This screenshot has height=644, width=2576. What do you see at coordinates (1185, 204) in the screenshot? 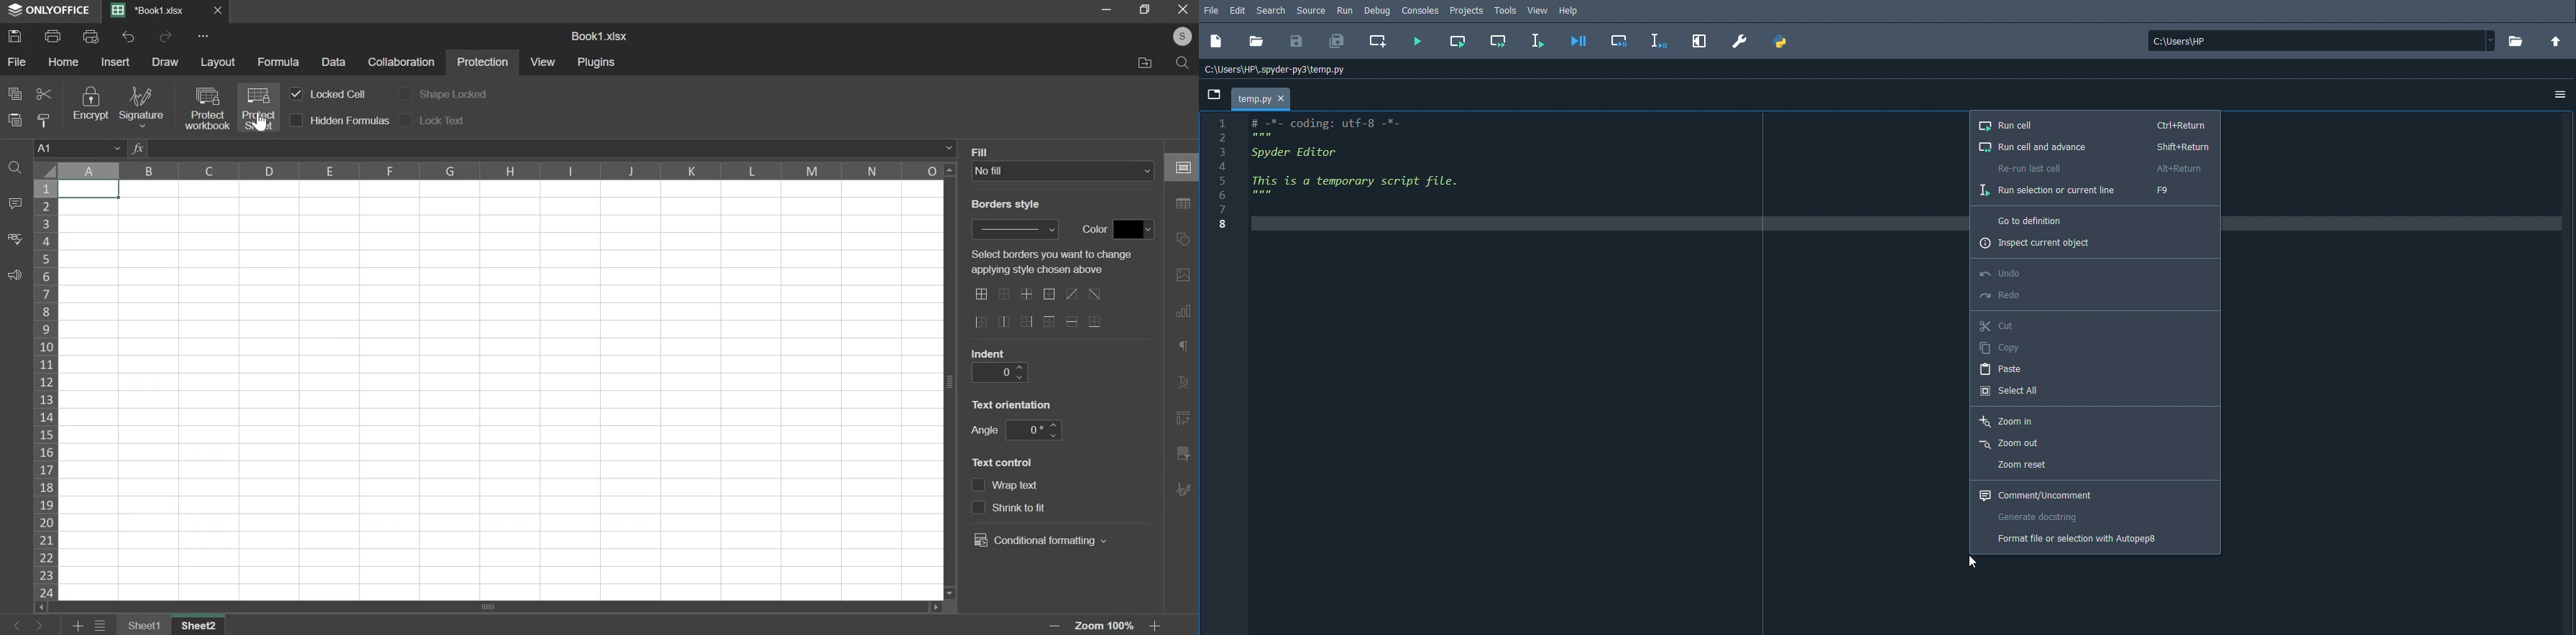
I see `right side bar` at bounding box center [1185, 204].